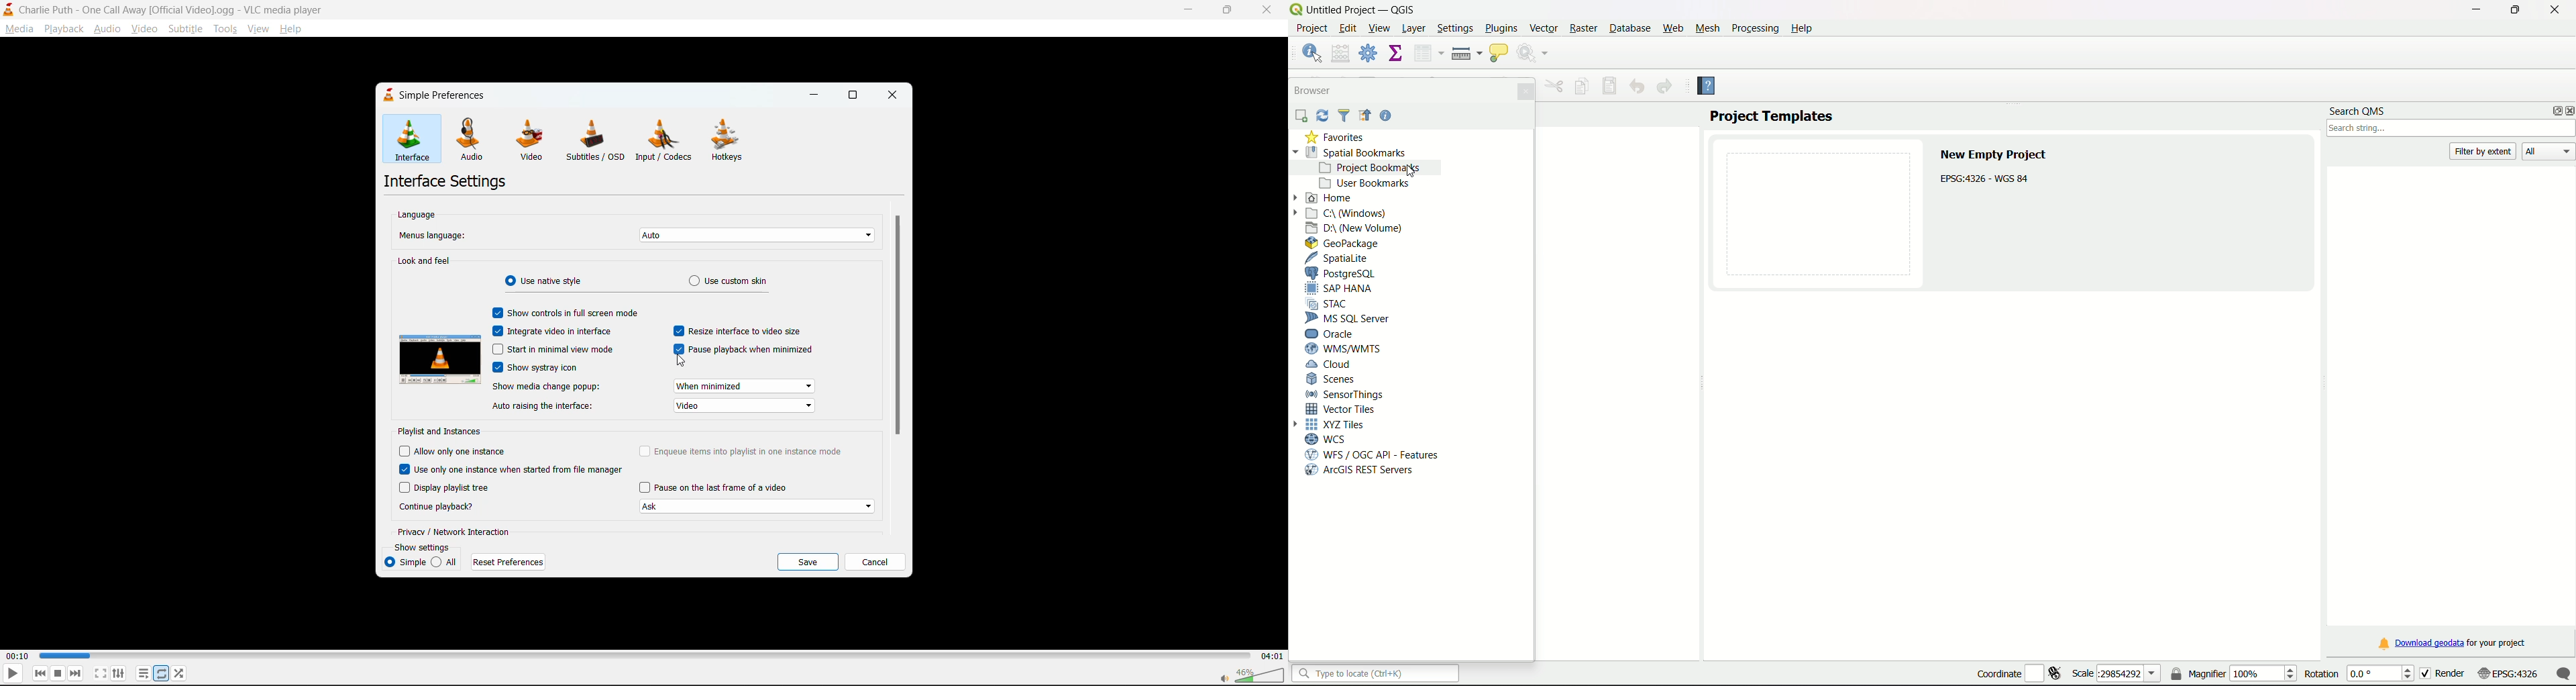  I want to click on 00:10, so click(19, 653).